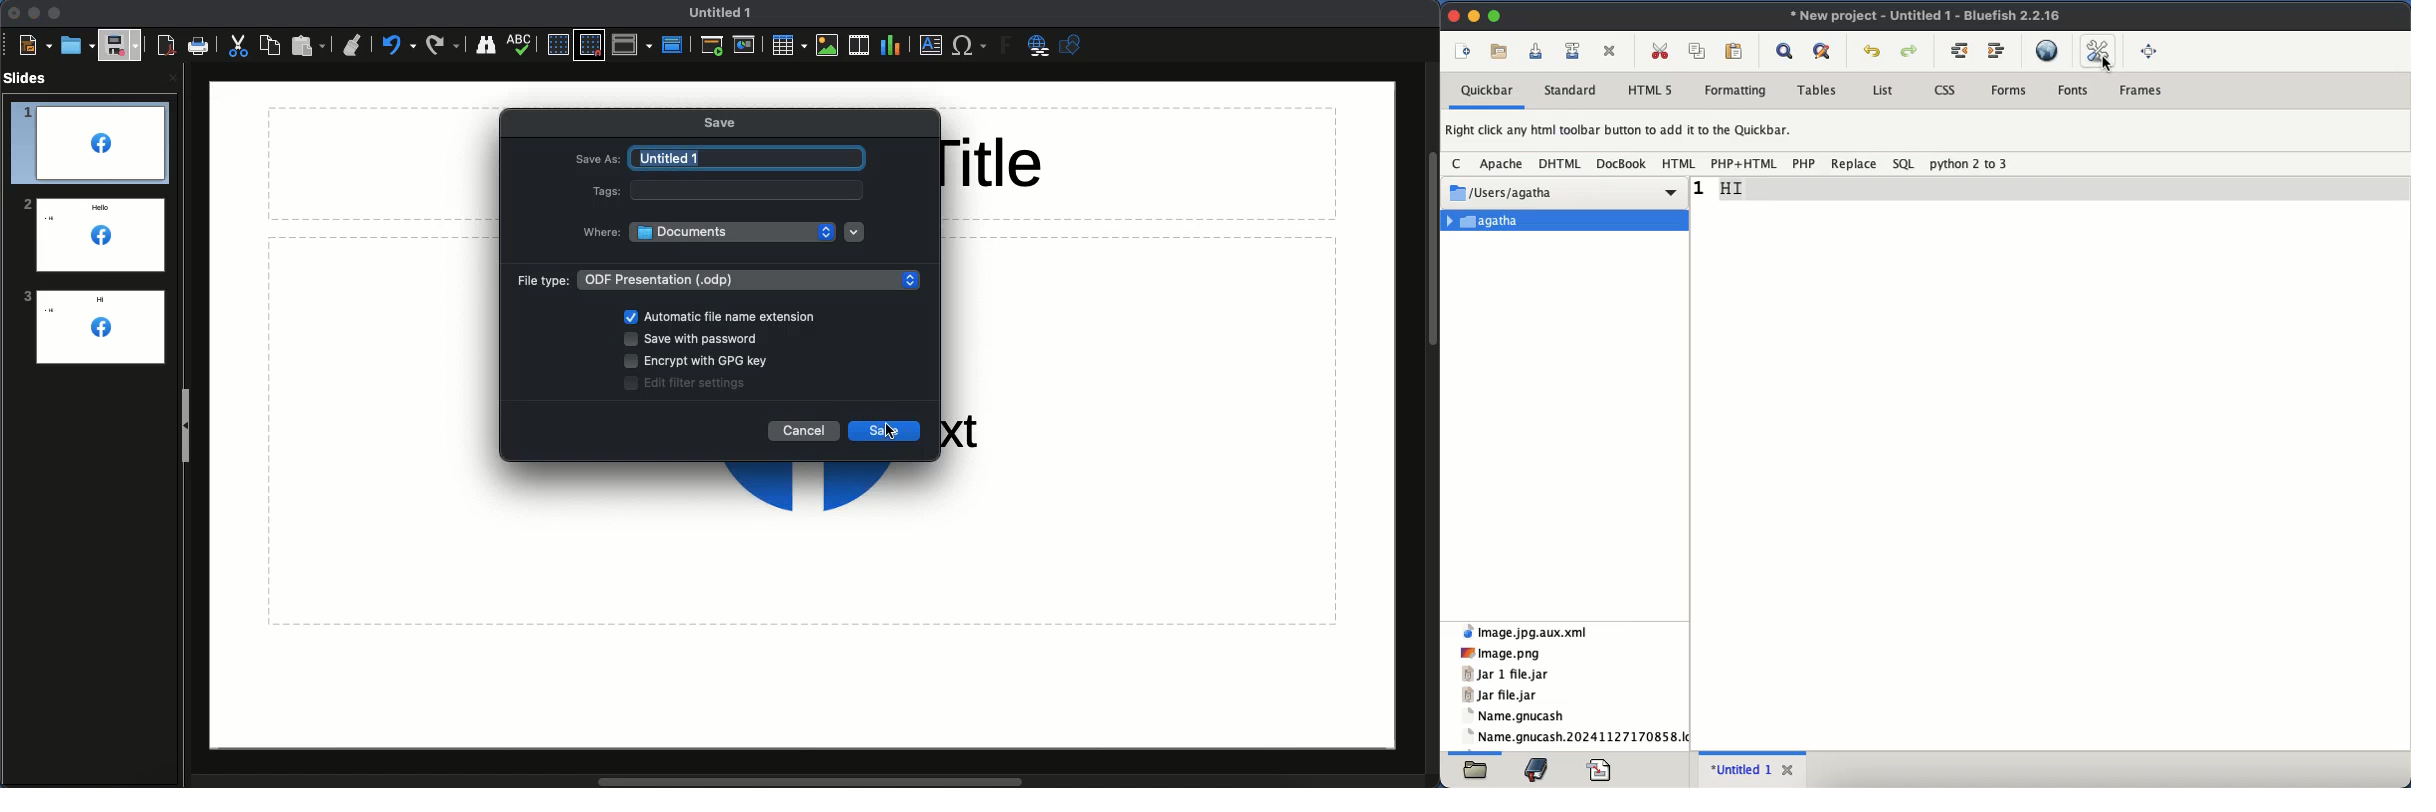 The width and height of the screenshot is (2436, 812). I want to click on Logo added to all slides, so click(91, 233).